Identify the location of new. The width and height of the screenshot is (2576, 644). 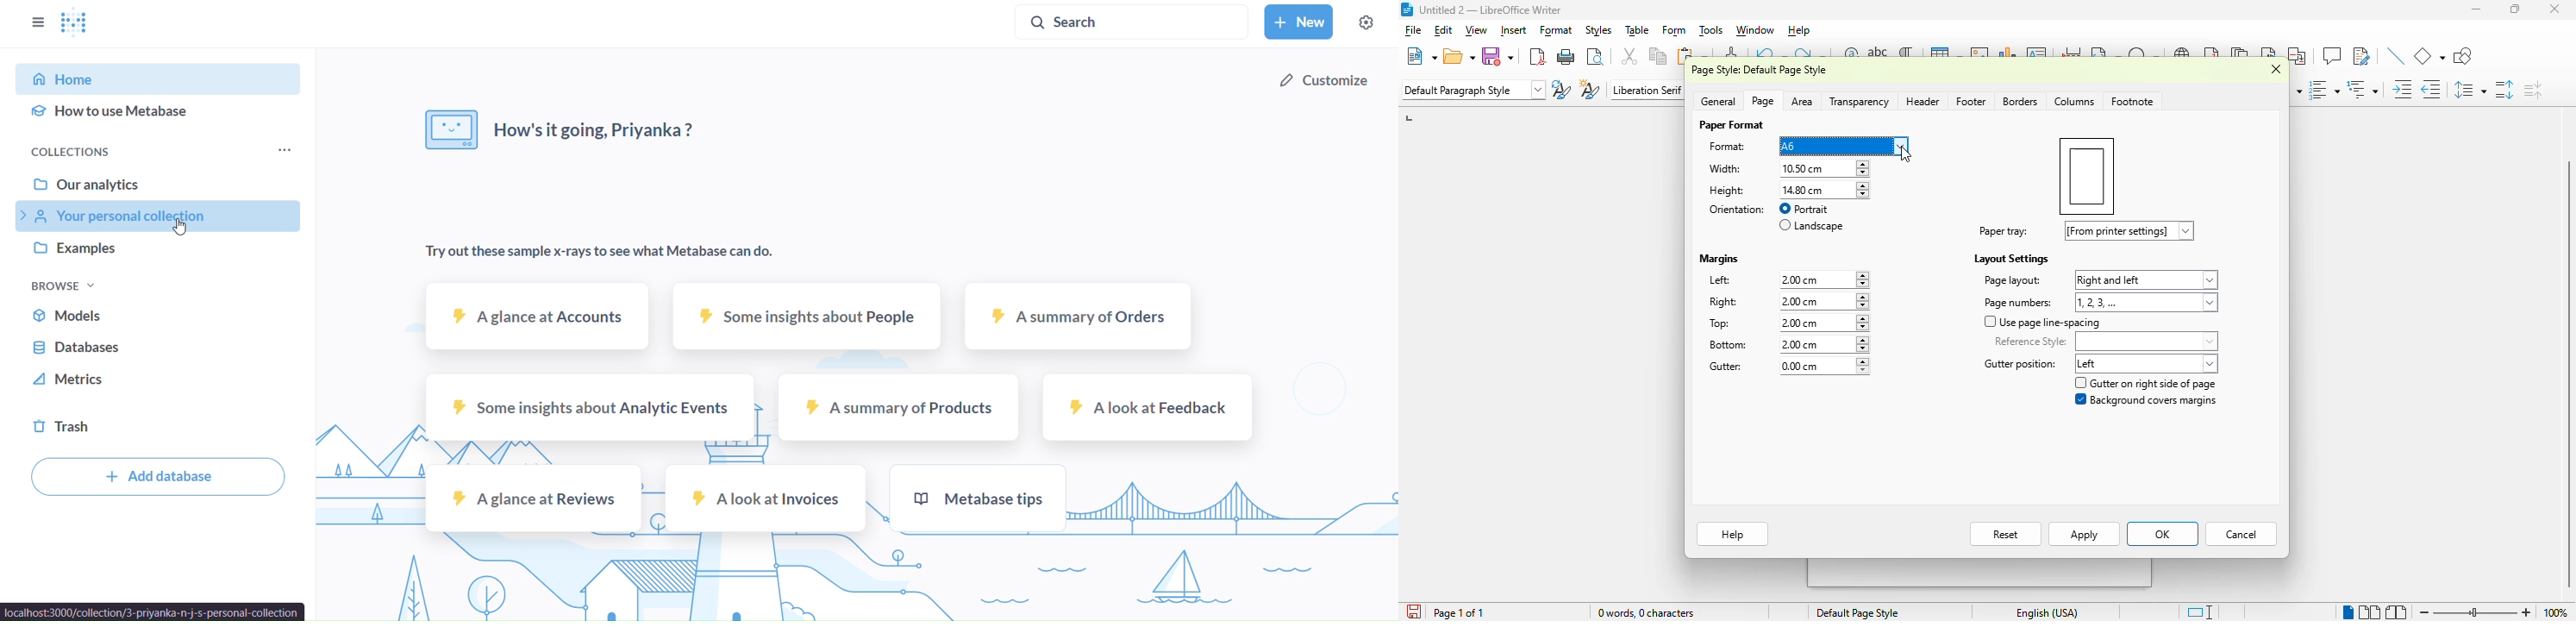
(1299, 21).